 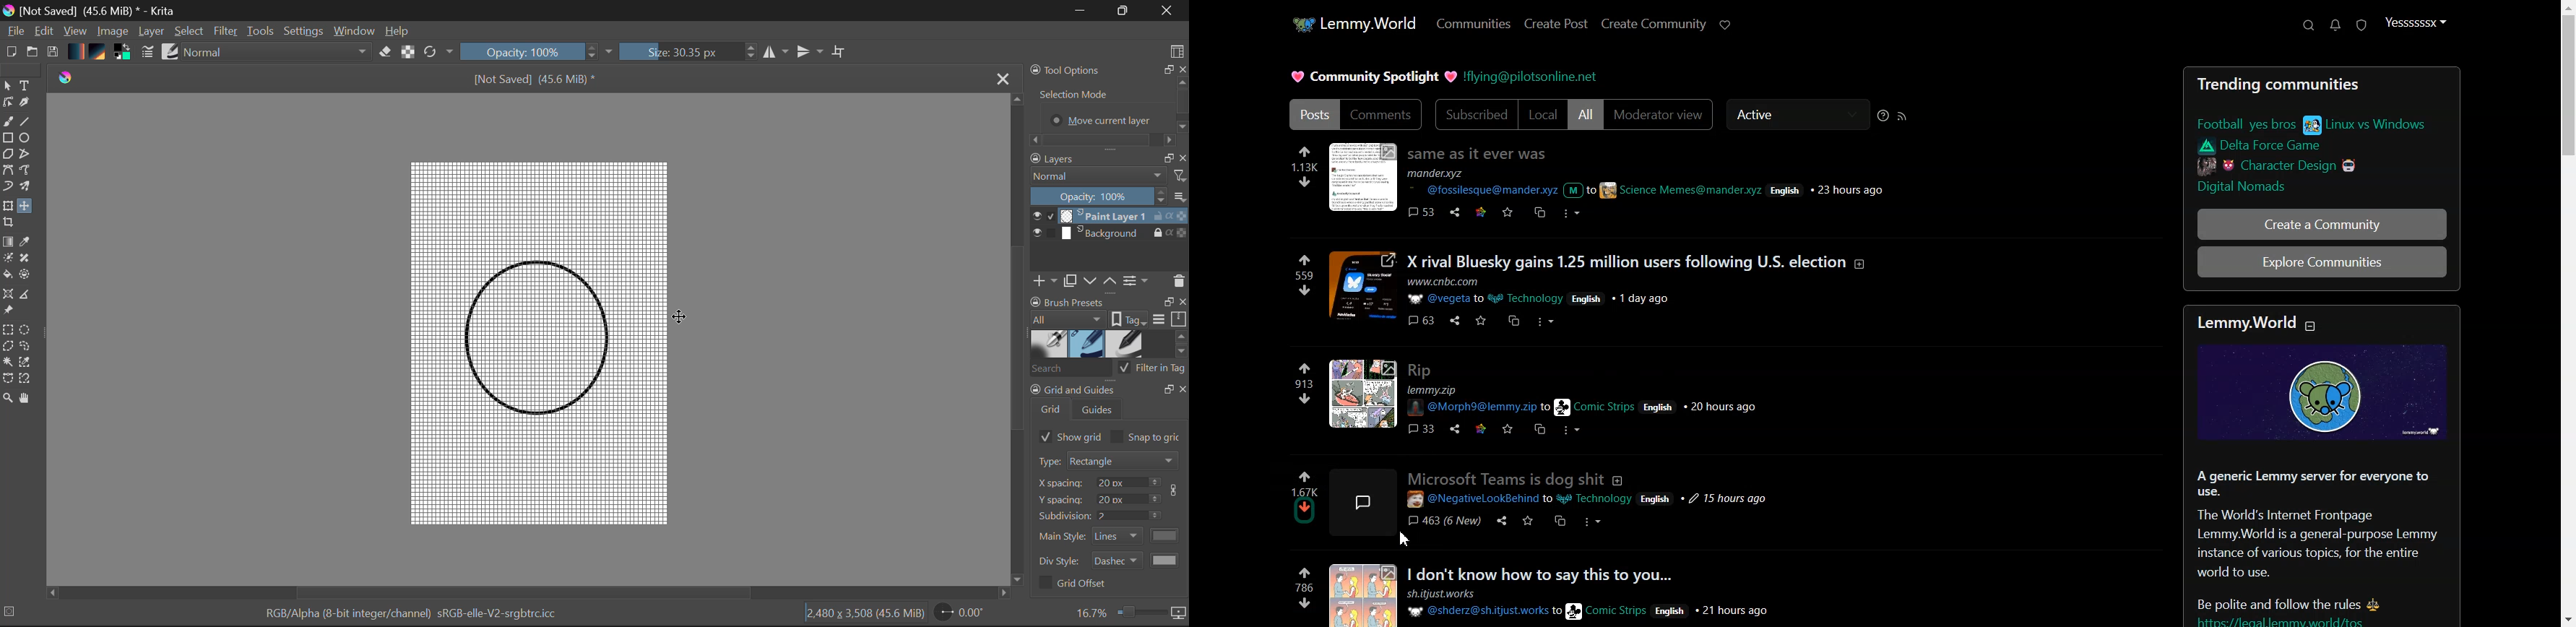 What do you see at coordinates (1481, 212) in the screenshot?
I see `link` at bounding box center [1481, 212].